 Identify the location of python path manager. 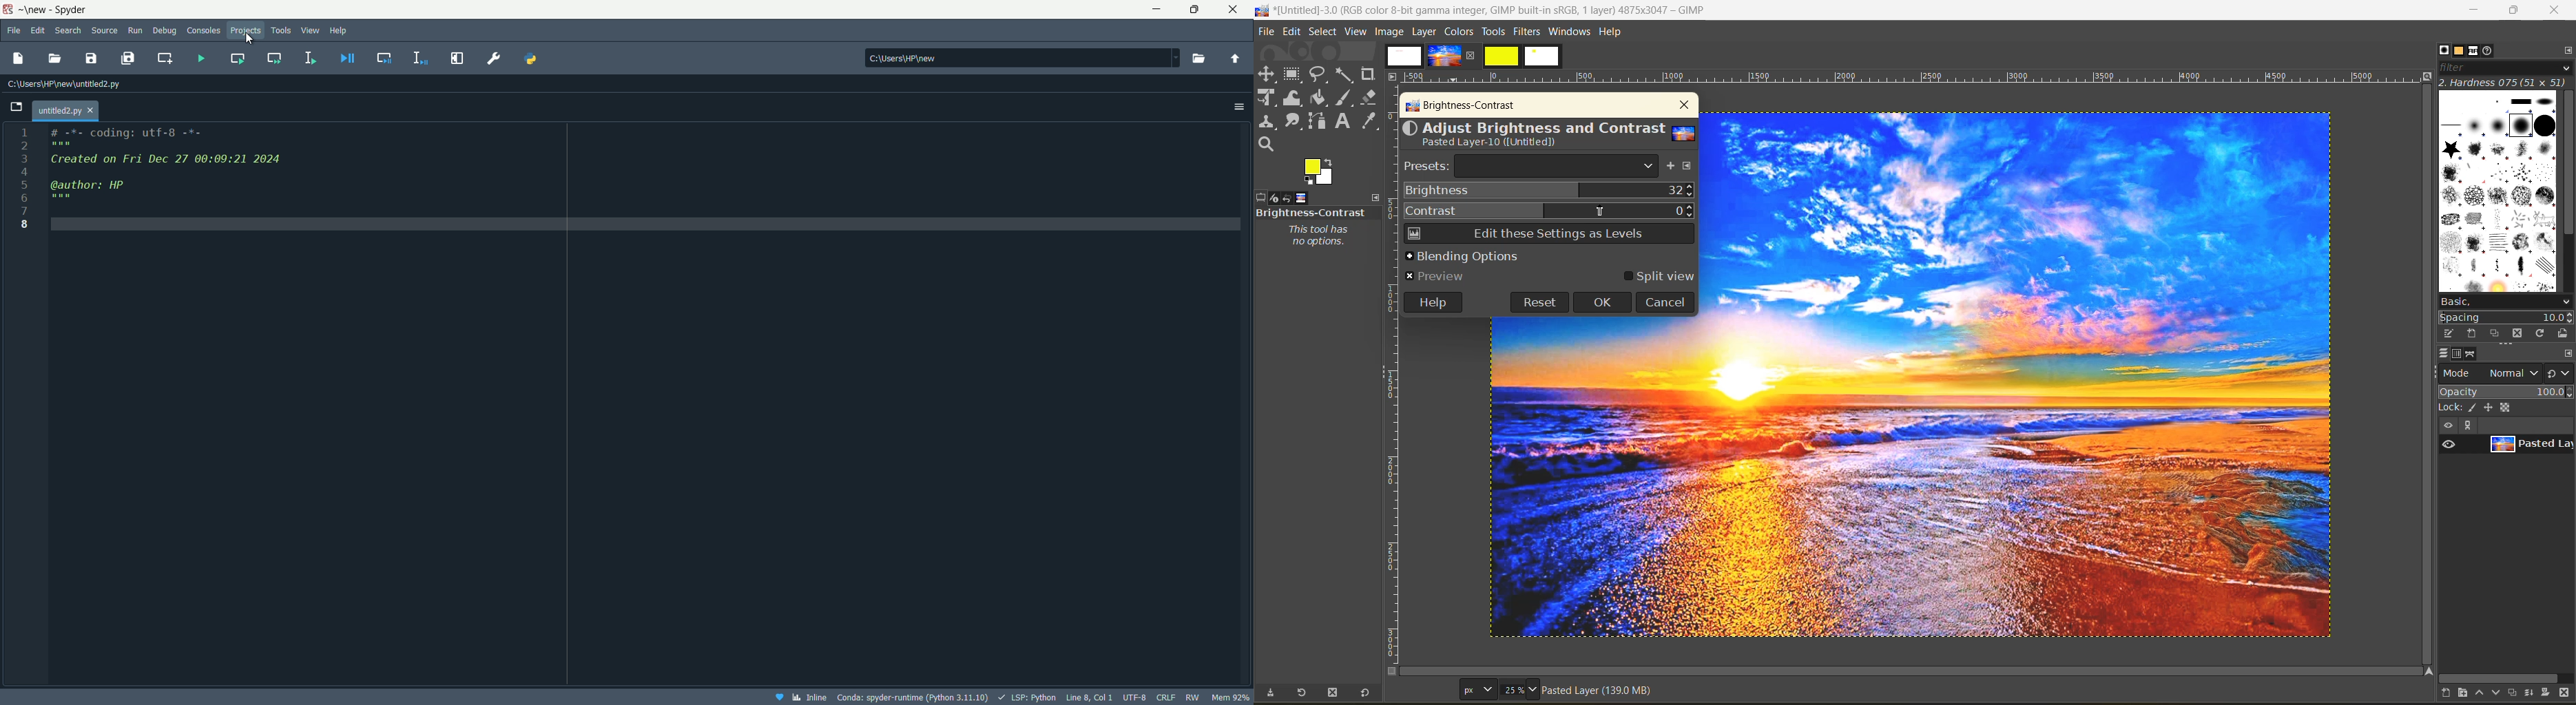
(534, 57).